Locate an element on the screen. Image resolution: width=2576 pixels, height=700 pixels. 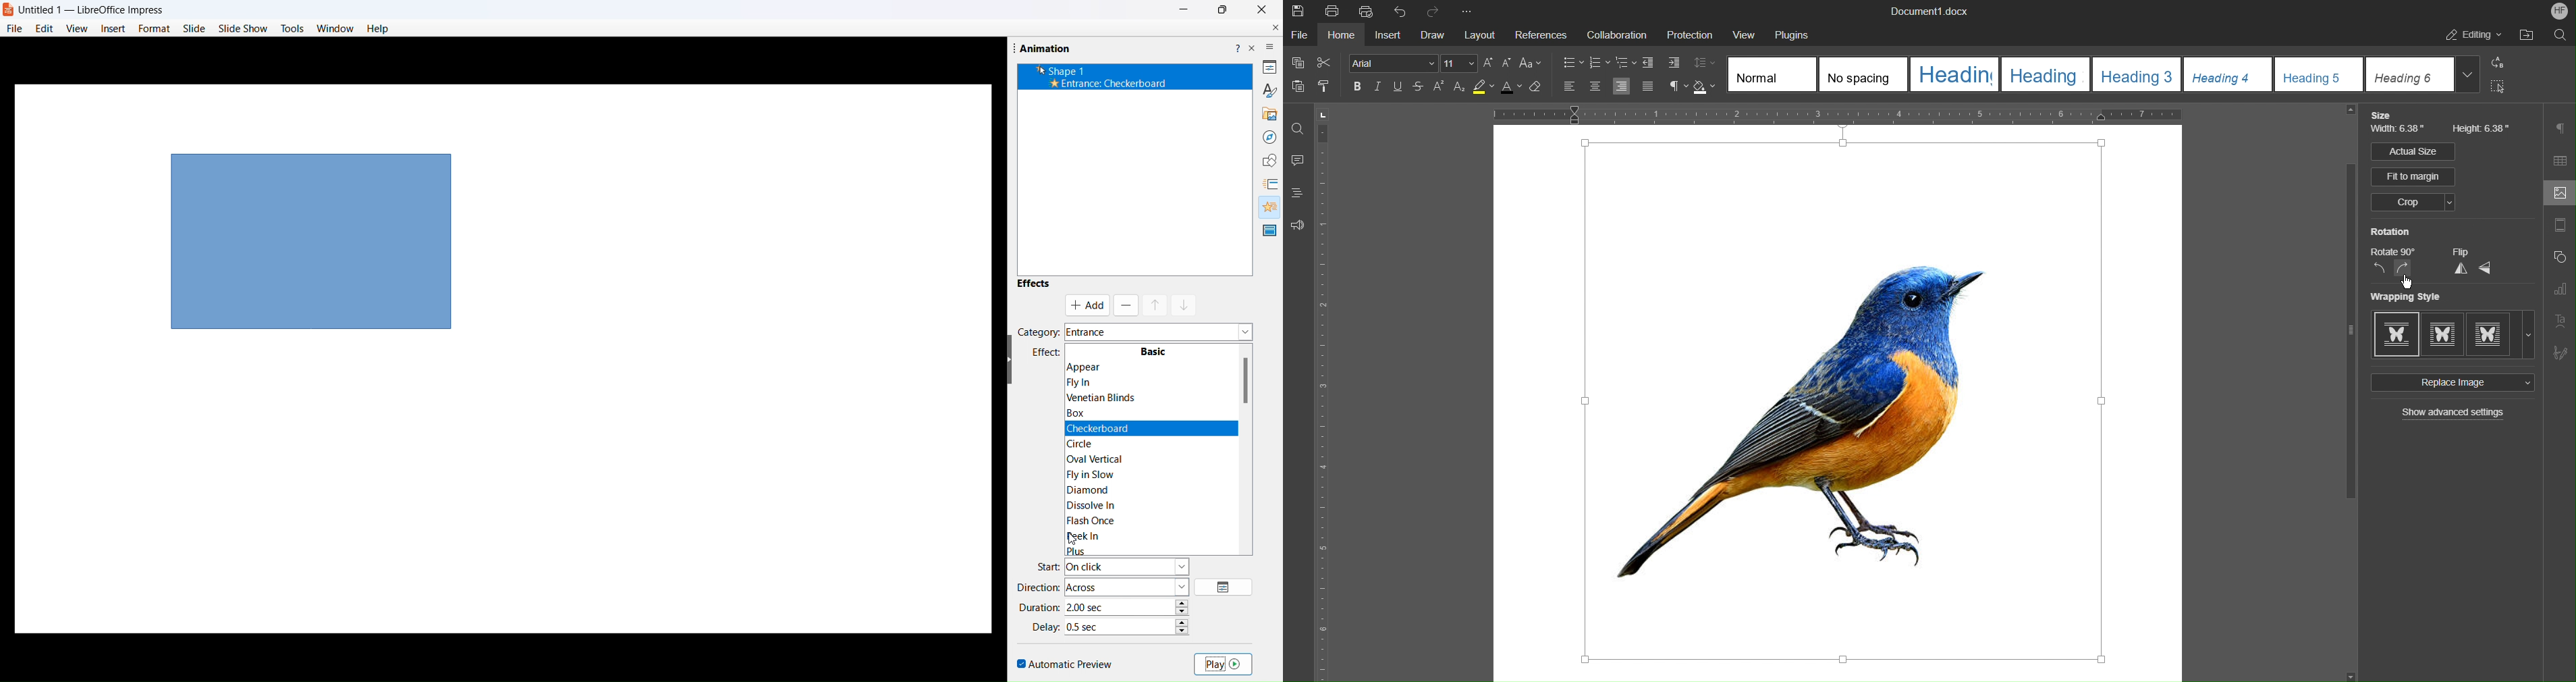
Paragraph Settings is located at coordinates (2560, 128).